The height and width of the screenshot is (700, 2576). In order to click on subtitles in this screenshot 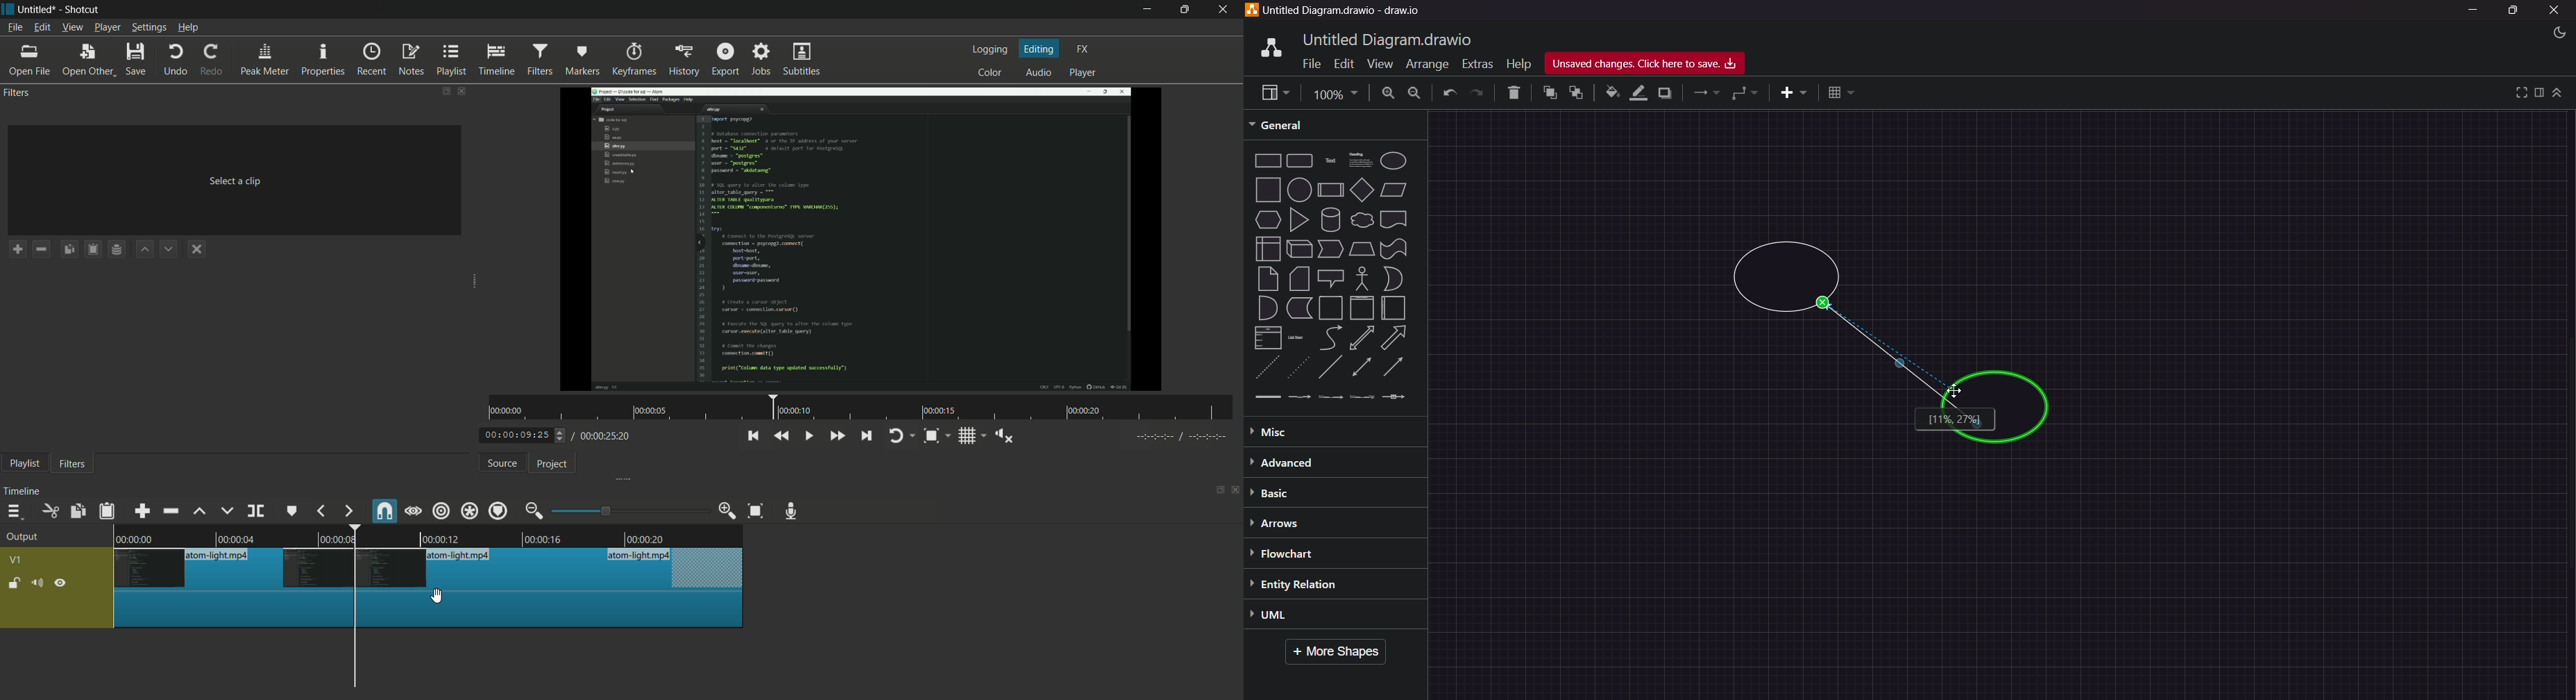, I will do `click(804, 60)`.